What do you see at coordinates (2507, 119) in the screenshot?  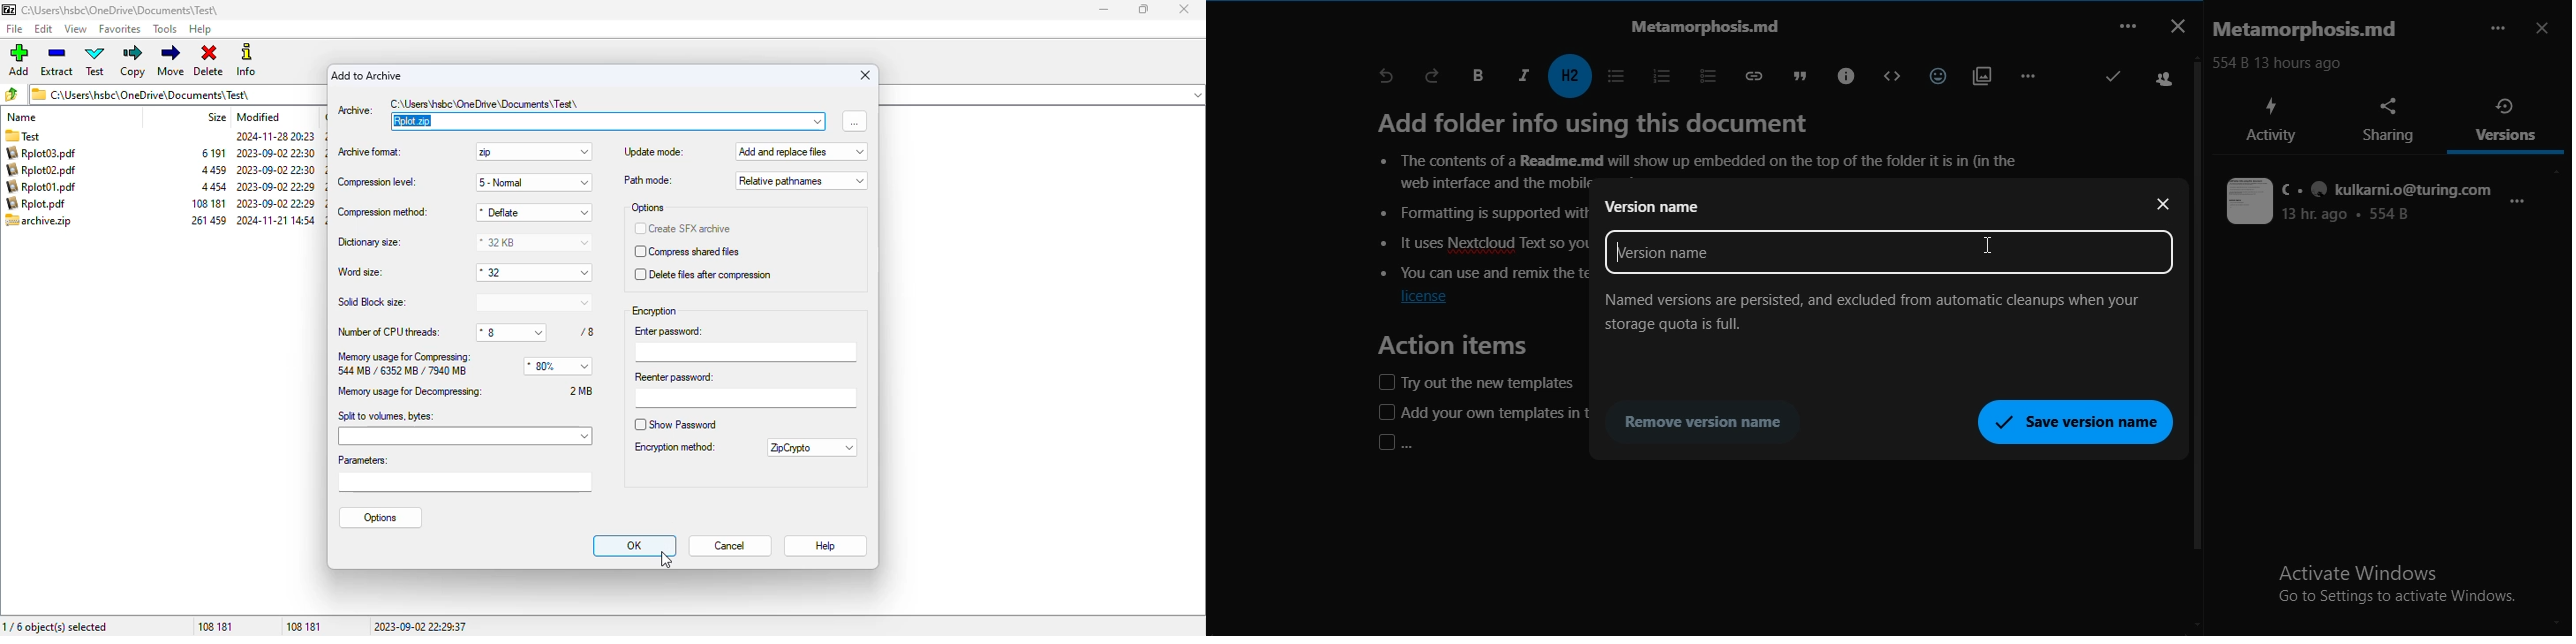 I see `versions` at bounding box center [2507, 119].